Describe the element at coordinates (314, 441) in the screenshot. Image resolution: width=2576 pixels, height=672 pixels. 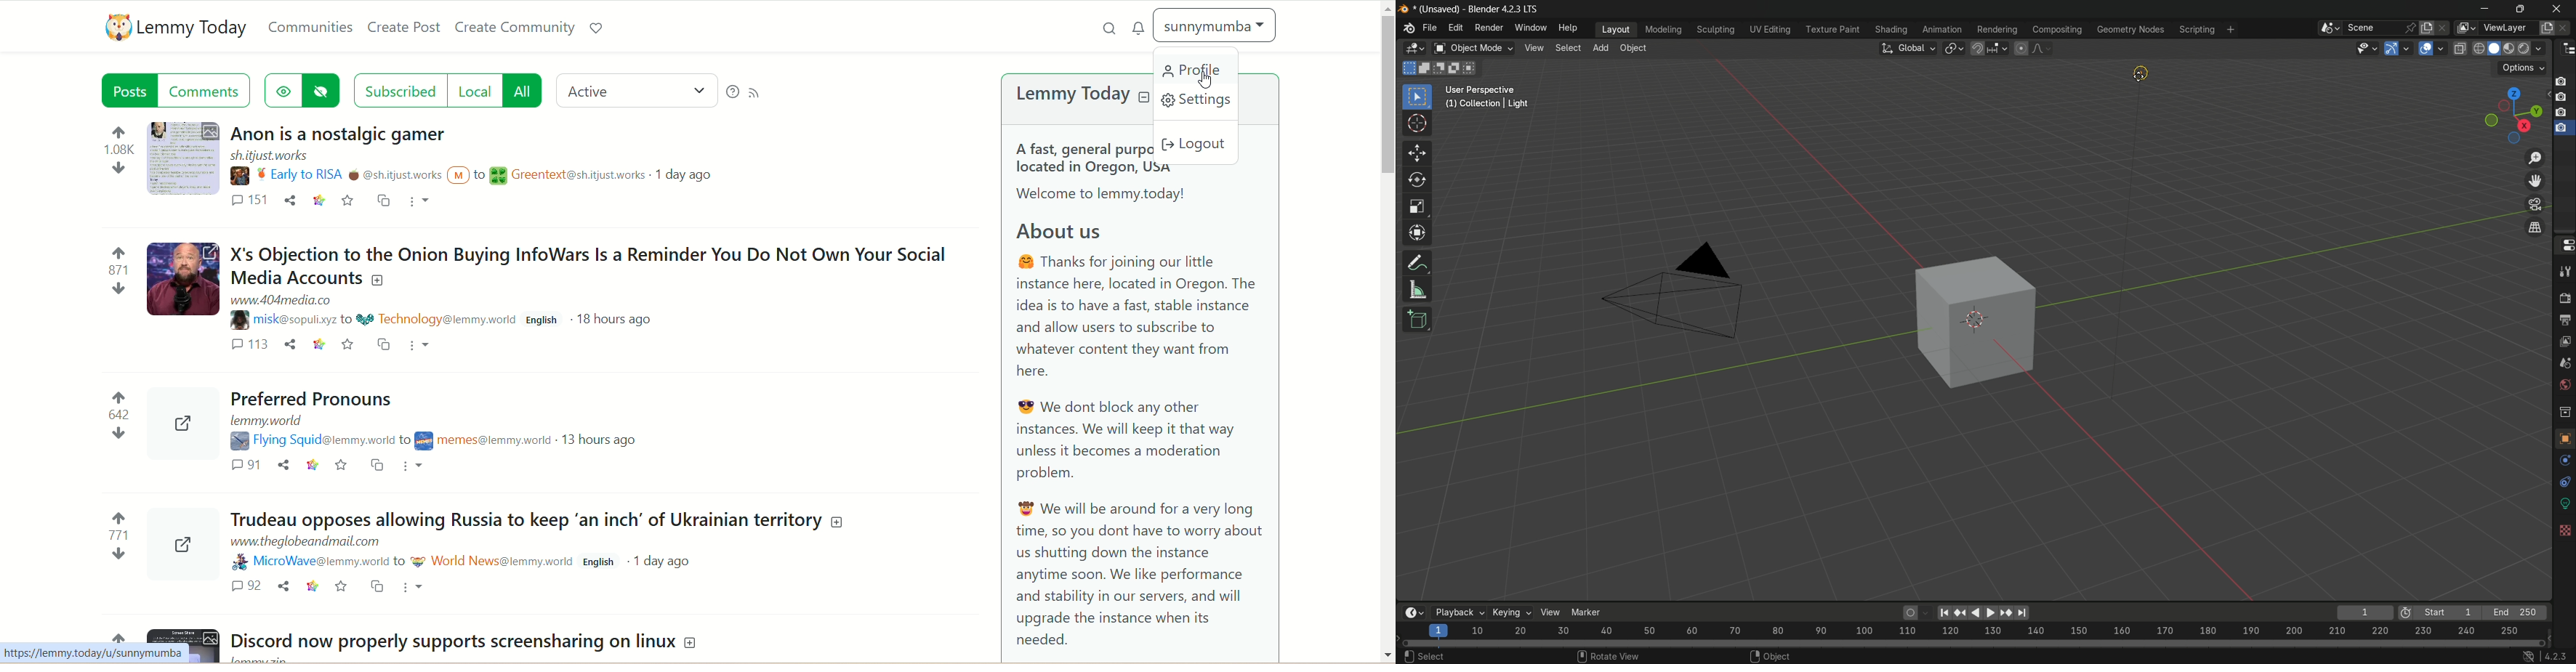
I see `Username` at that location.